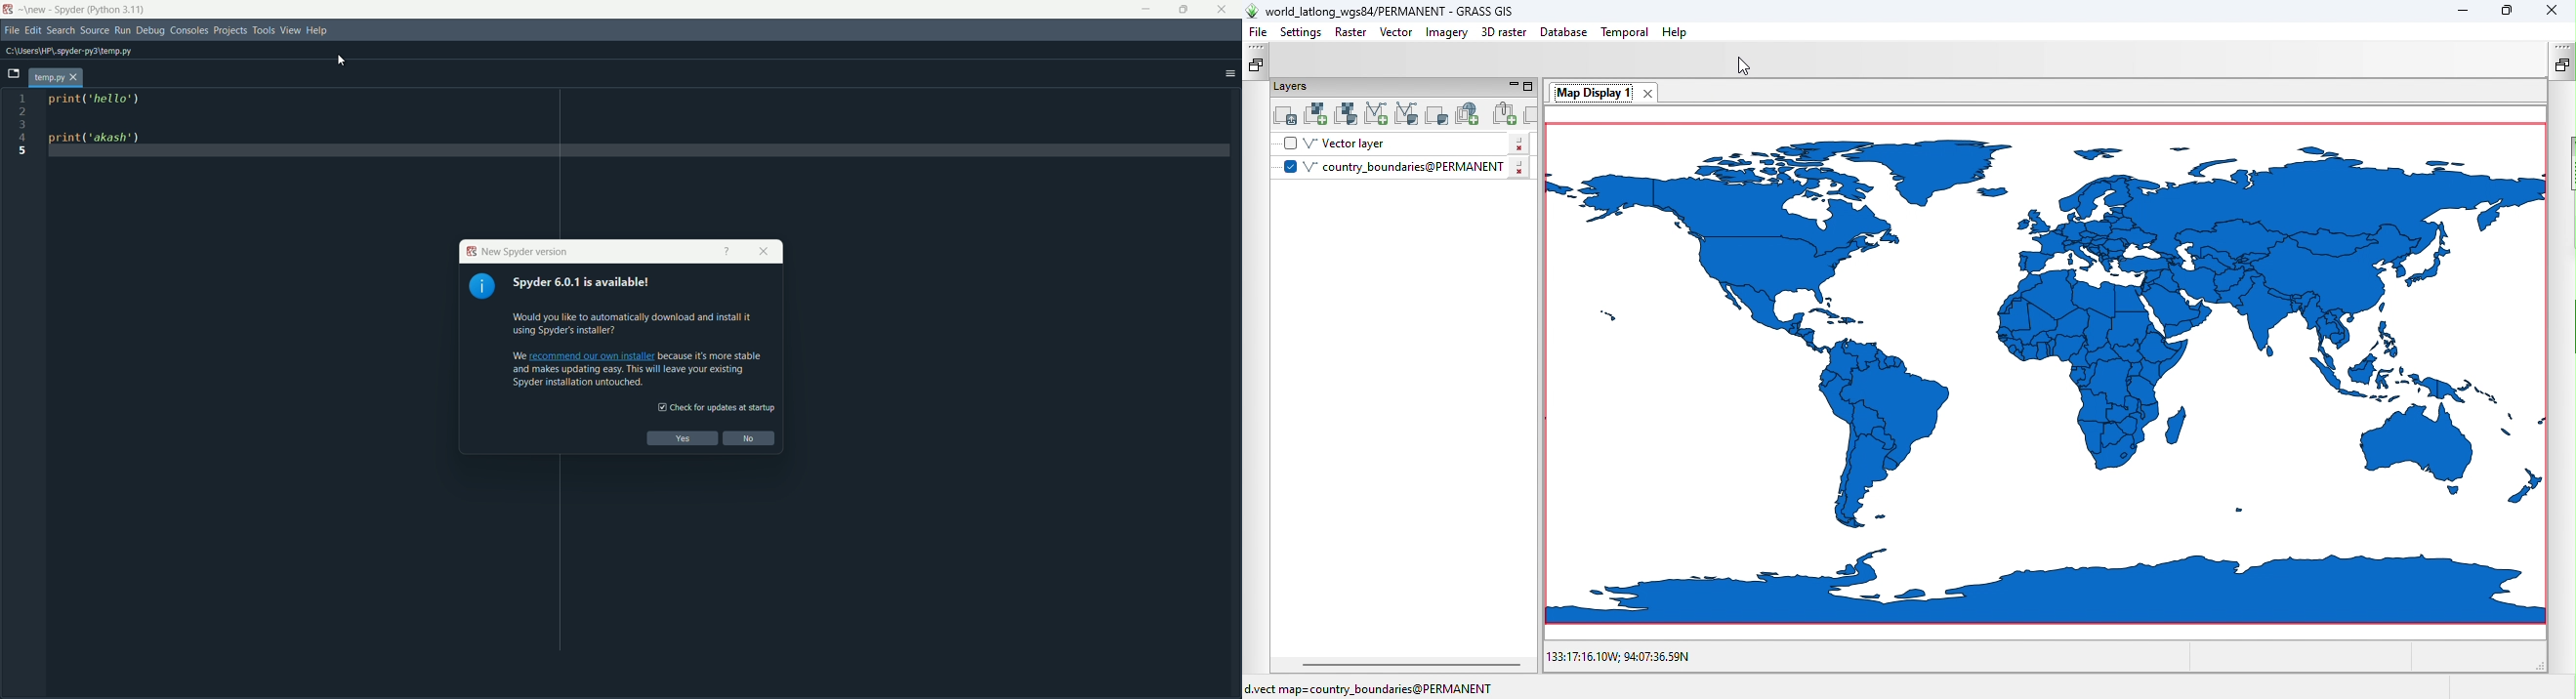 The width and height of the screenshot is (2576, 700). What do you see at coordinates (48, 77) in the screenshot?
I see `file name` at bounding box center [48, 77].